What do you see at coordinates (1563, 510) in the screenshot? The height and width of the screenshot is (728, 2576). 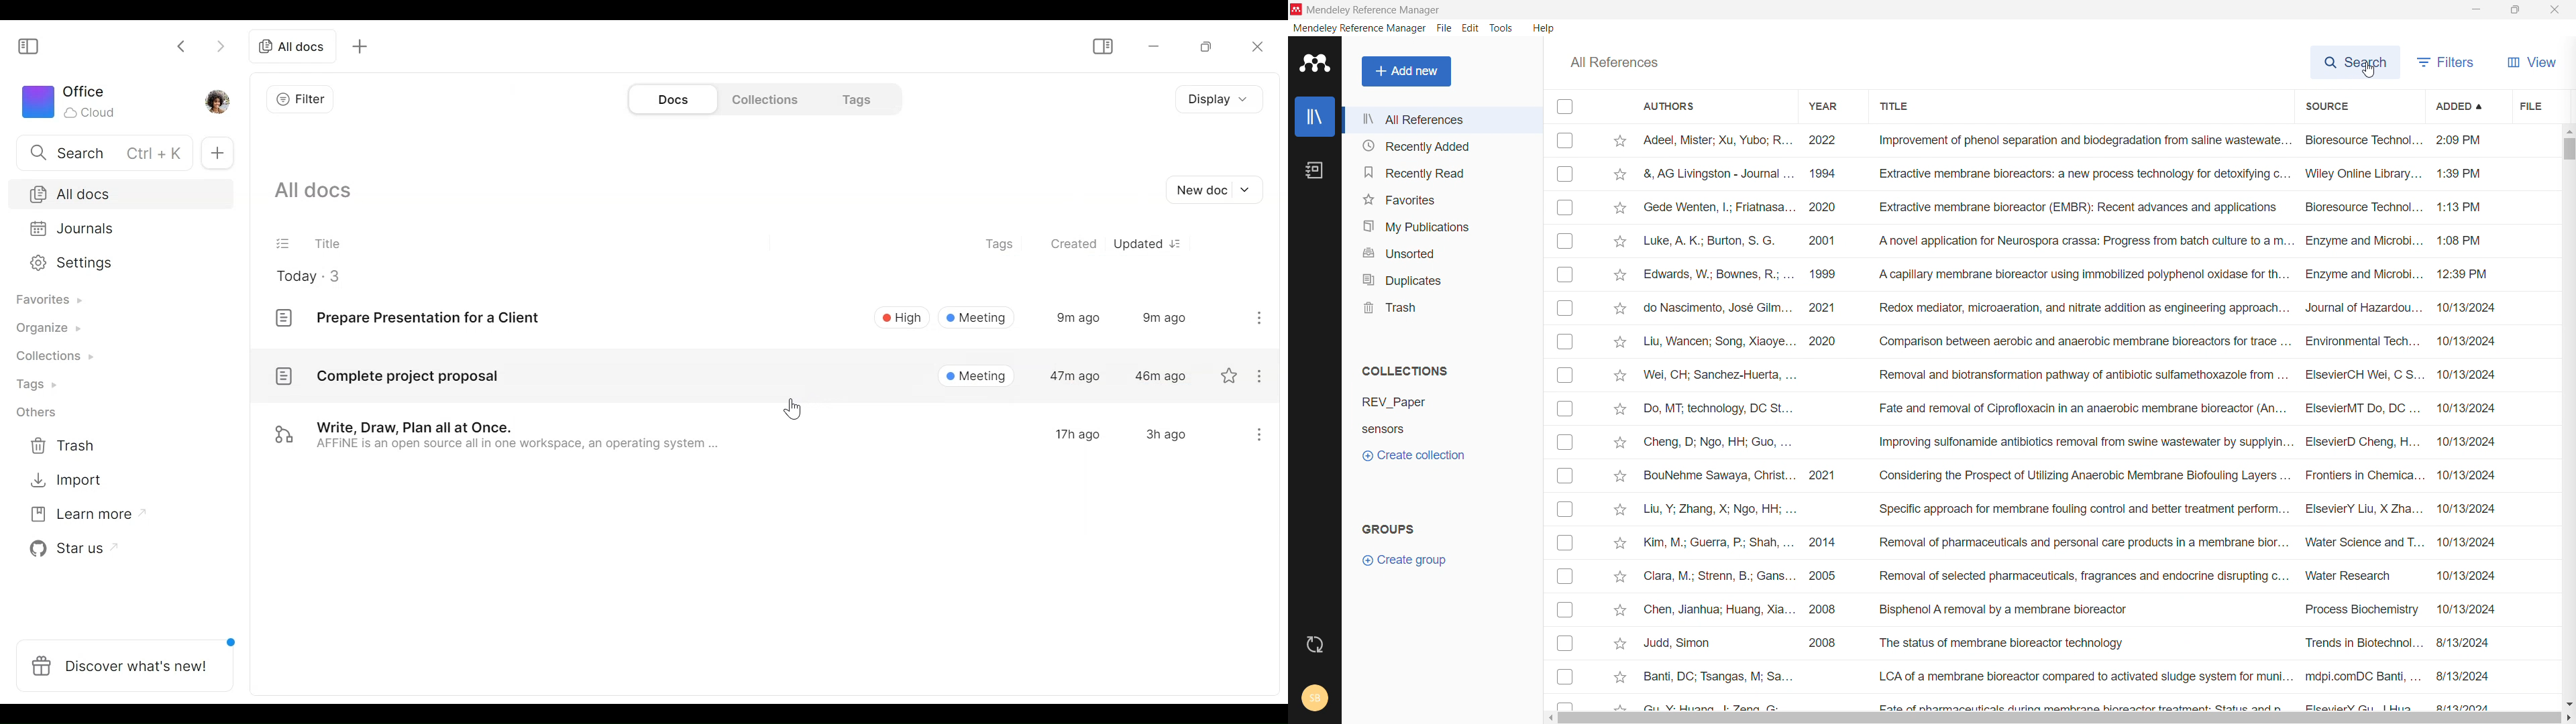 I see `Checkbox` at bounding box center [1563, 510].